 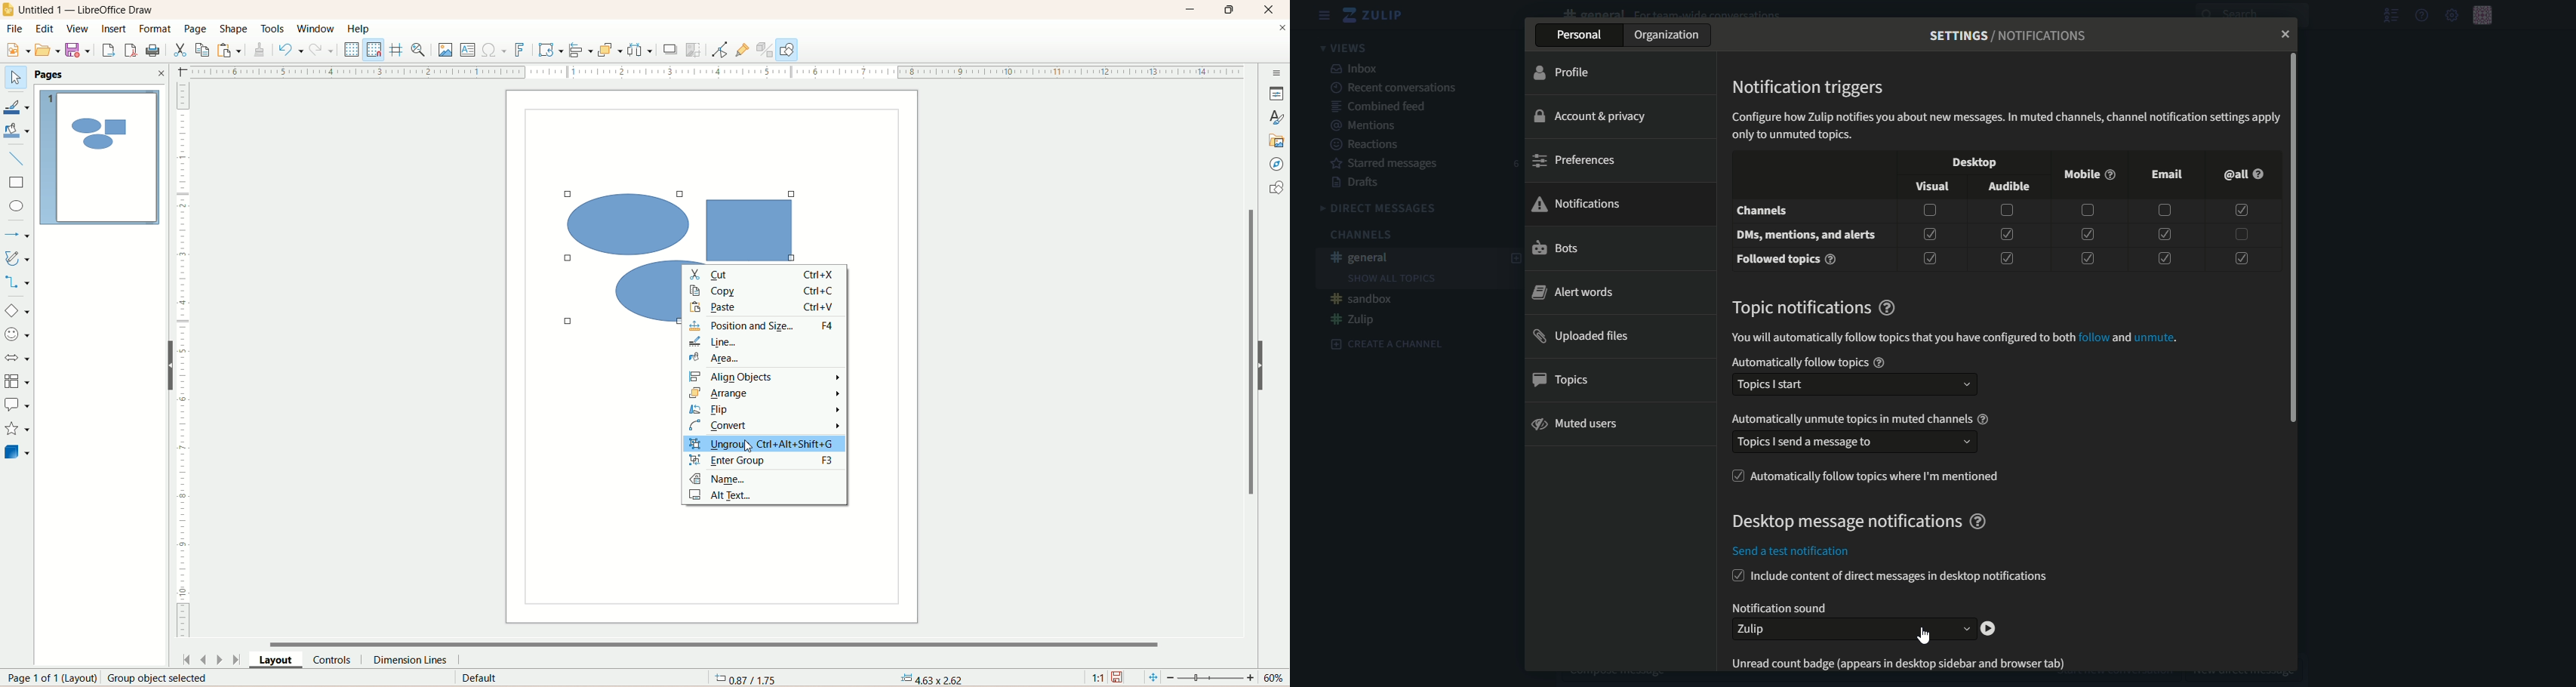 What do you see at coordinates (2009, 35) in the screenshot?
I see `text` at bounding box center [2009, 35].